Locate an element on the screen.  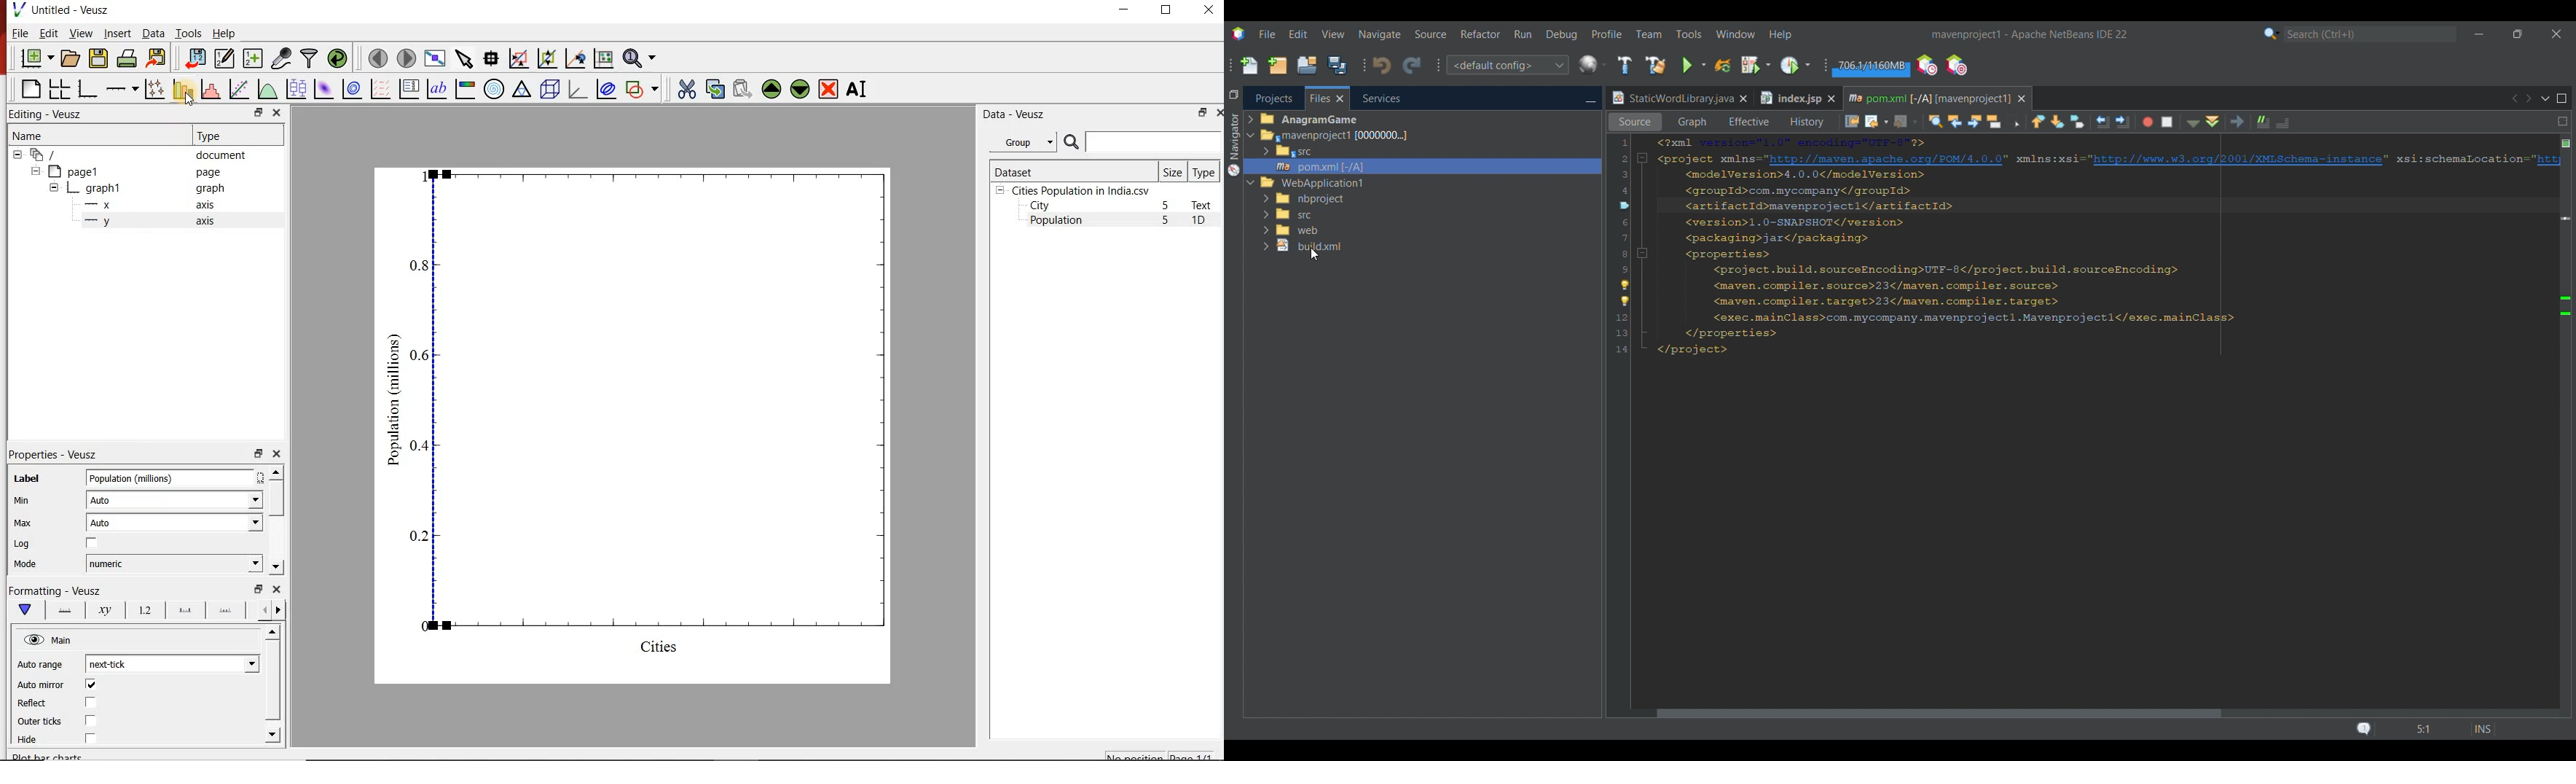
Search category selection is located at coordinates (2272, 34).